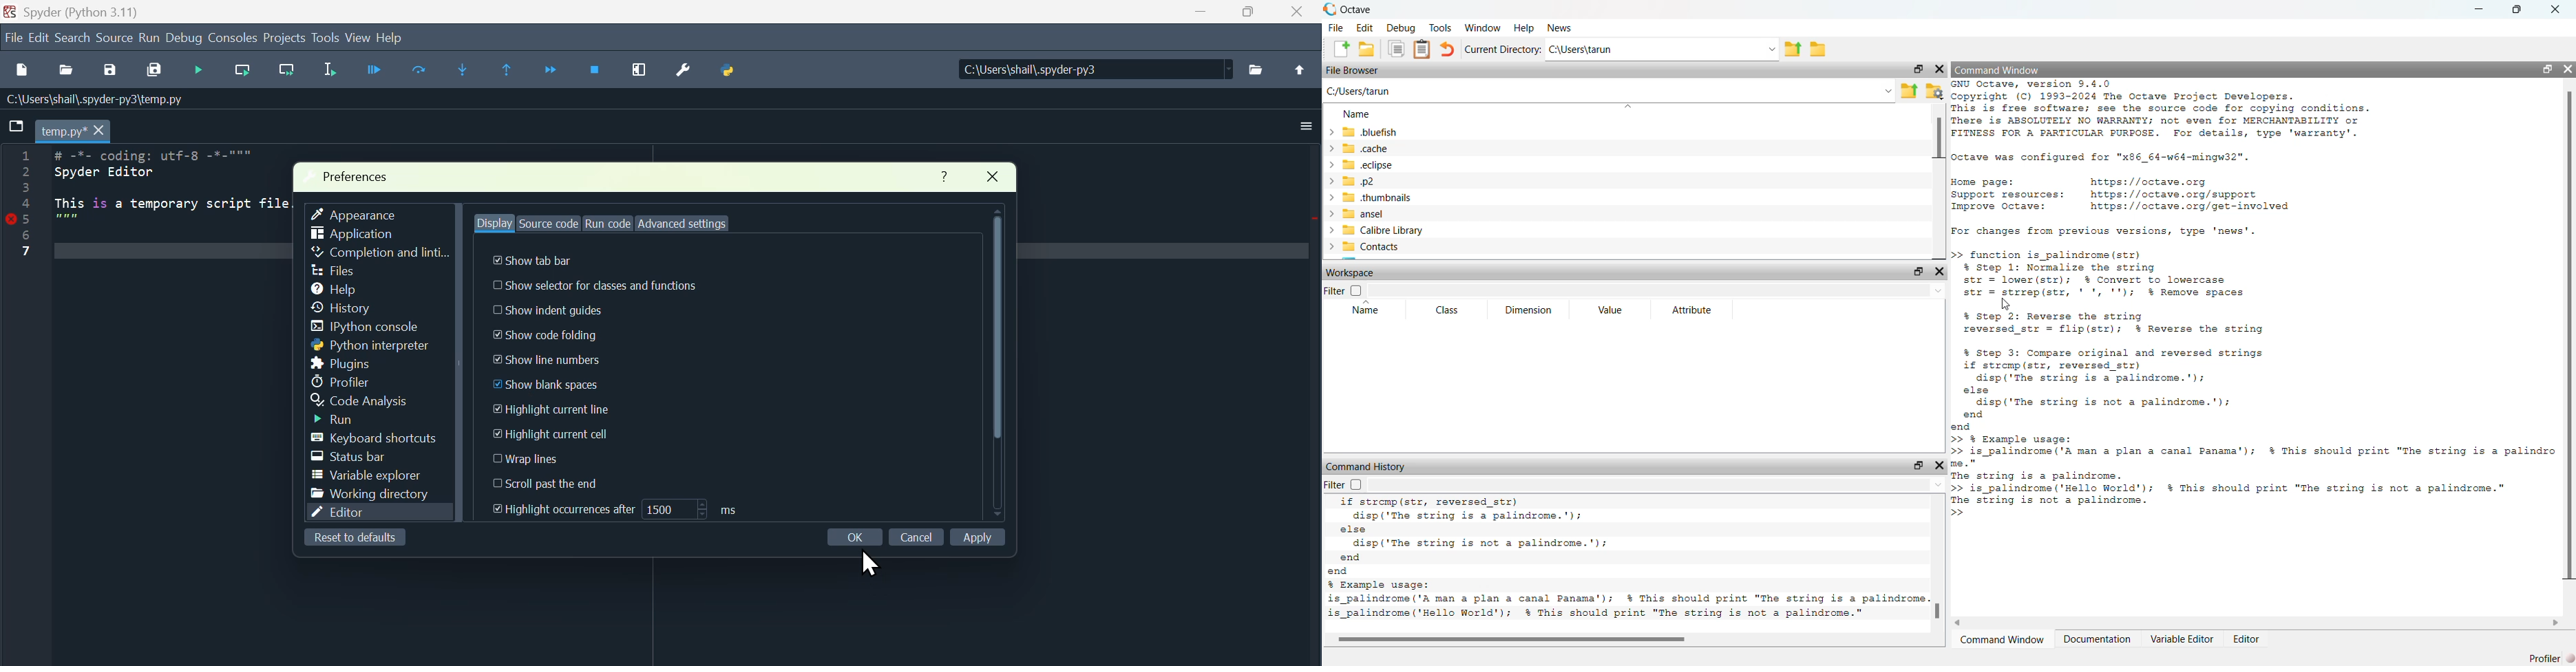 The height and width of the screenshot is (672, 2576). Describe the element at coordinates (350, 364) in the screenshot. I see `Plugins` at that location.